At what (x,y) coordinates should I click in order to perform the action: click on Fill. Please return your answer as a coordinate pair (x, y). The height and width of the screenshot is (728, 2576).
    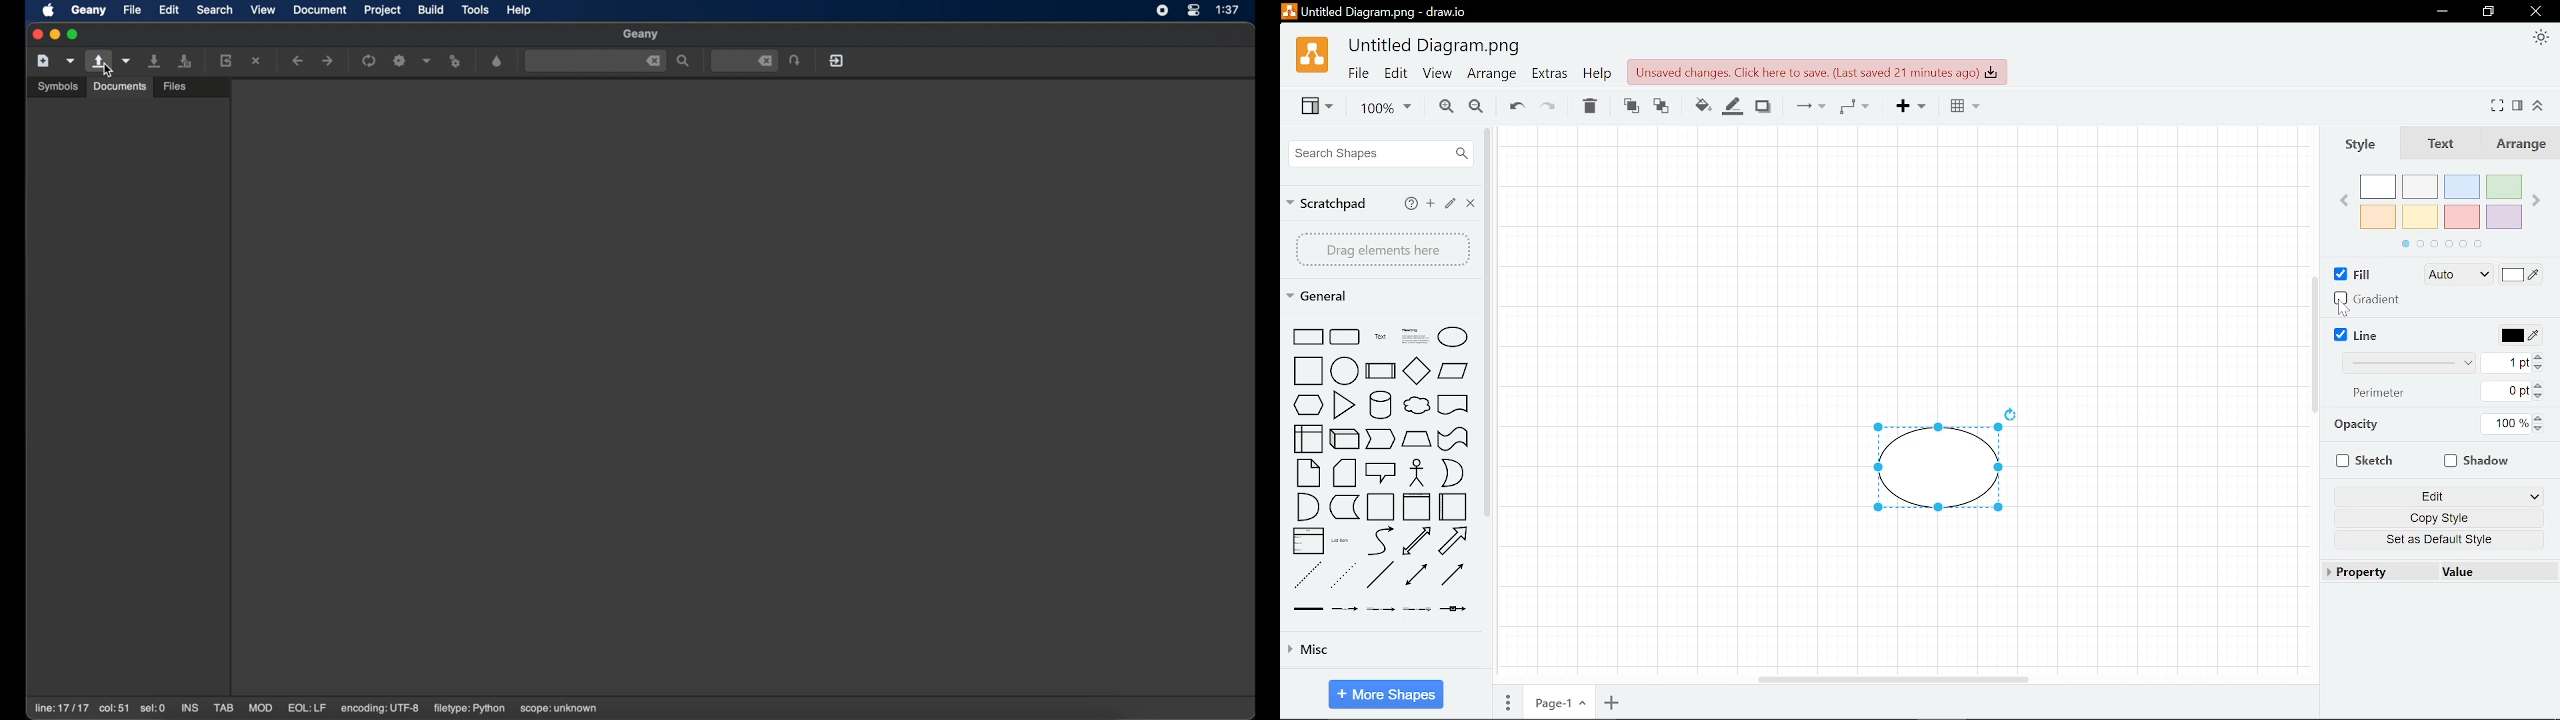
    Looking at the image, I should click on (2350, 273).